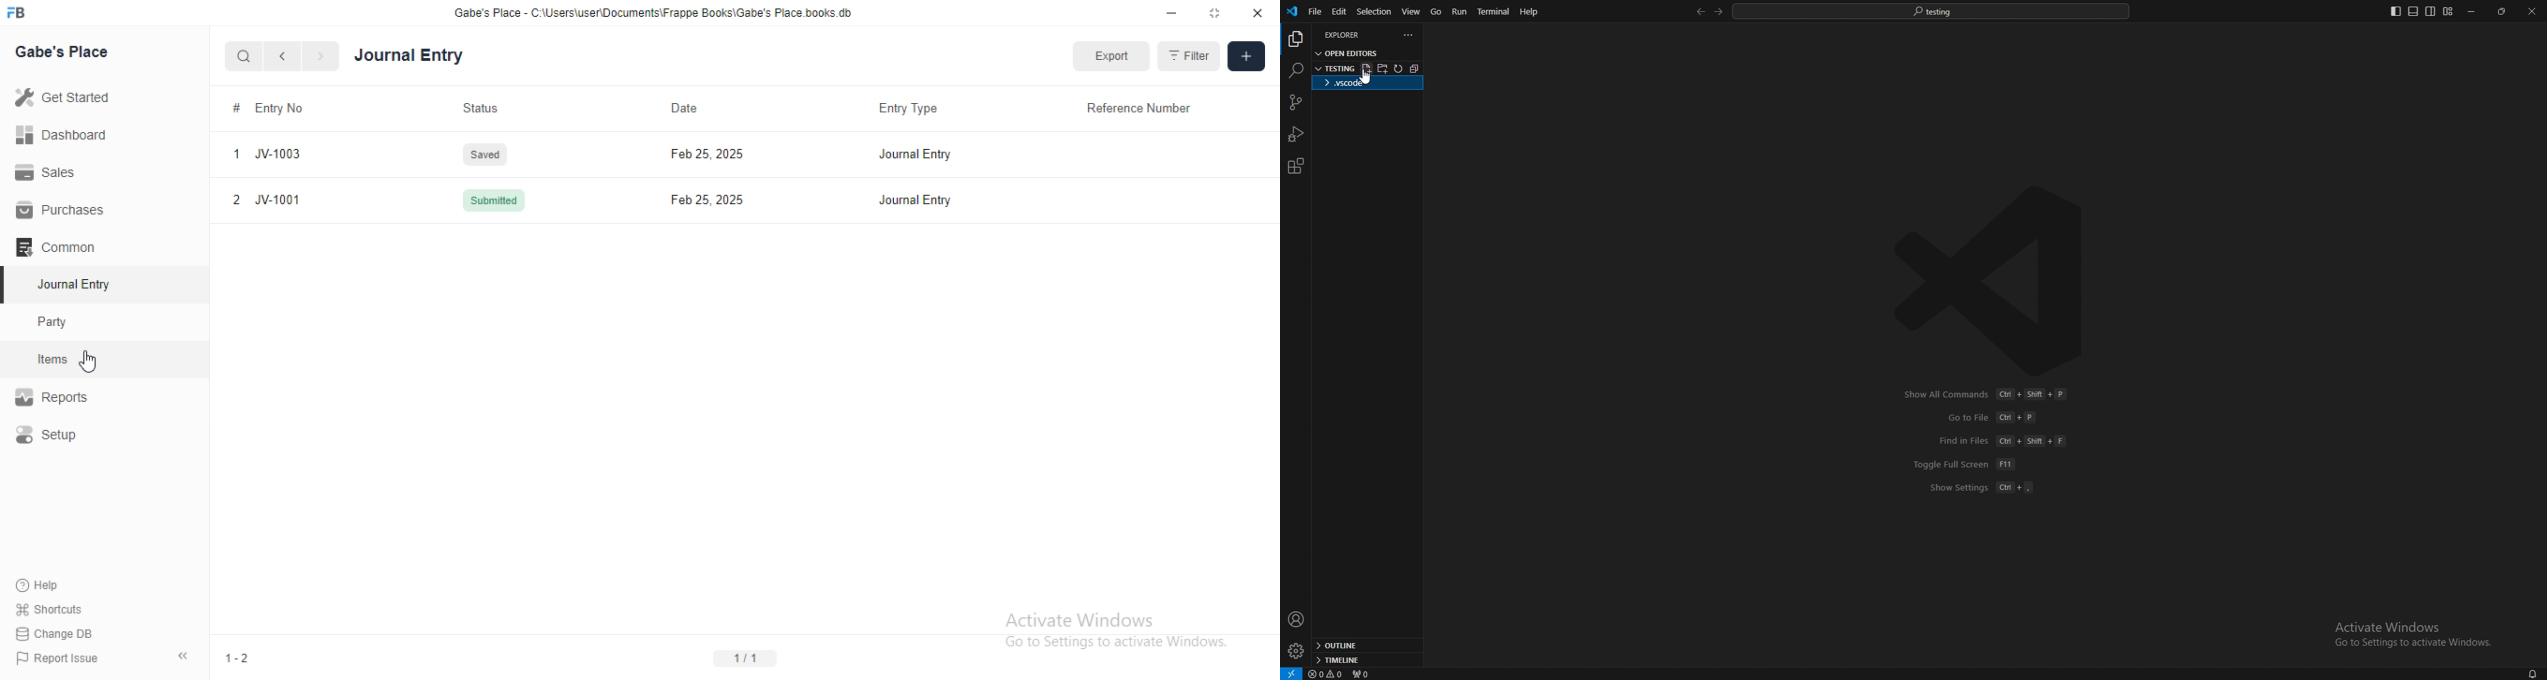 The height and width of the screenshot is (700, 2548). Describe the element at coordinates (1496, 12) in the screenshot. I see `terminal` at that location.